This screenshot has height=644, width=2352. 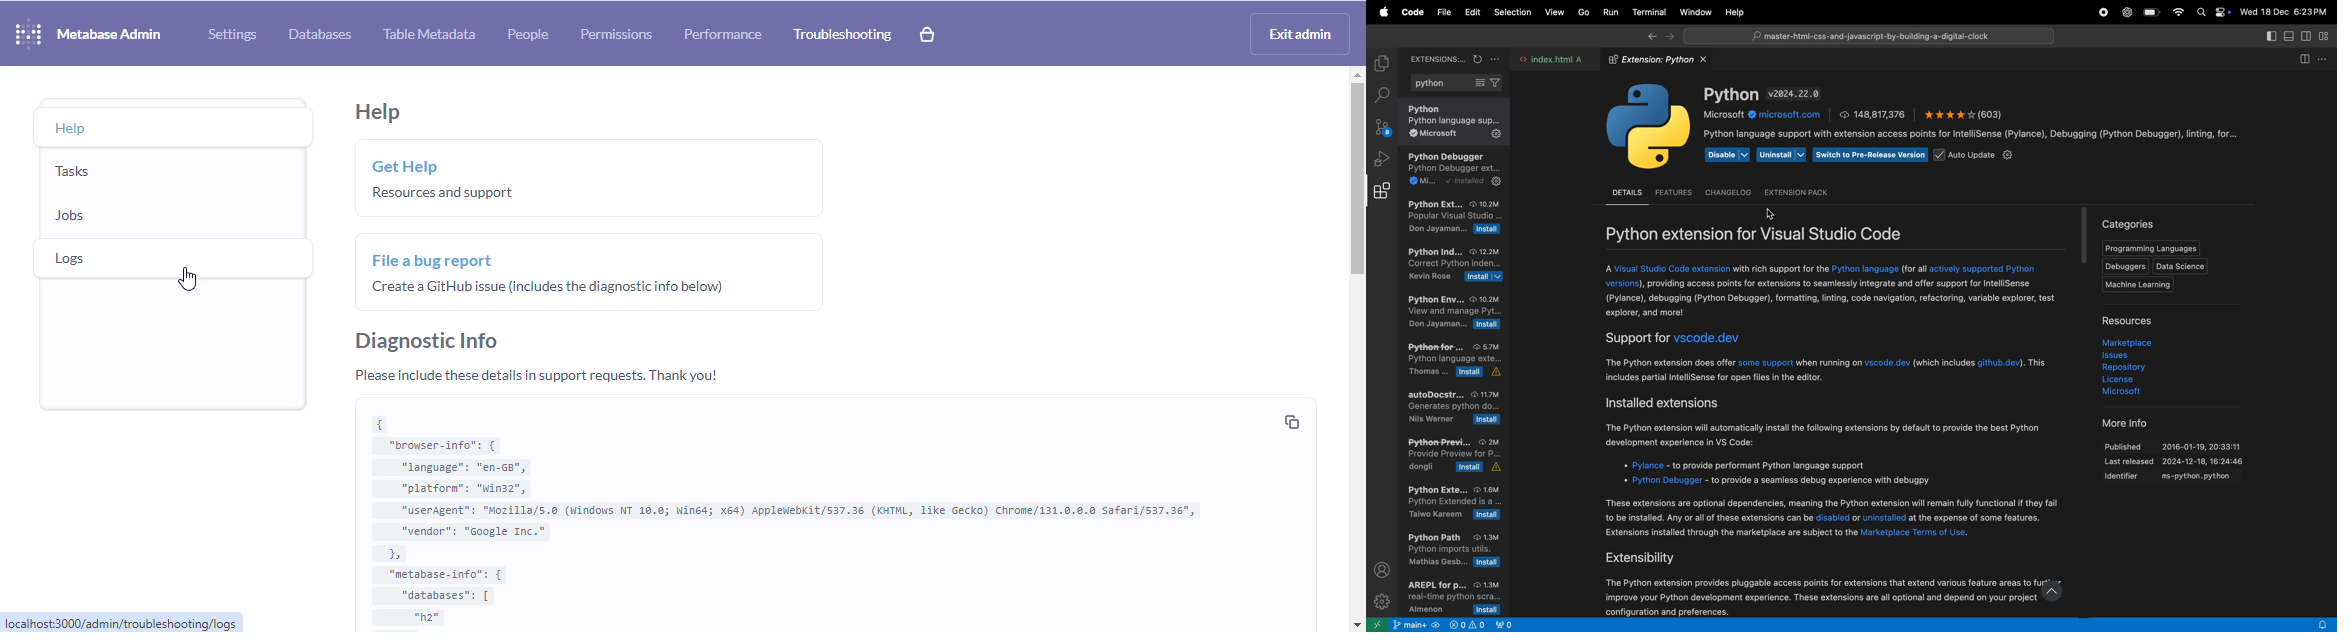 What do you see at coordinates (592, 178) in the screenshot?
I see `get help` at bounding box center [592, 178].